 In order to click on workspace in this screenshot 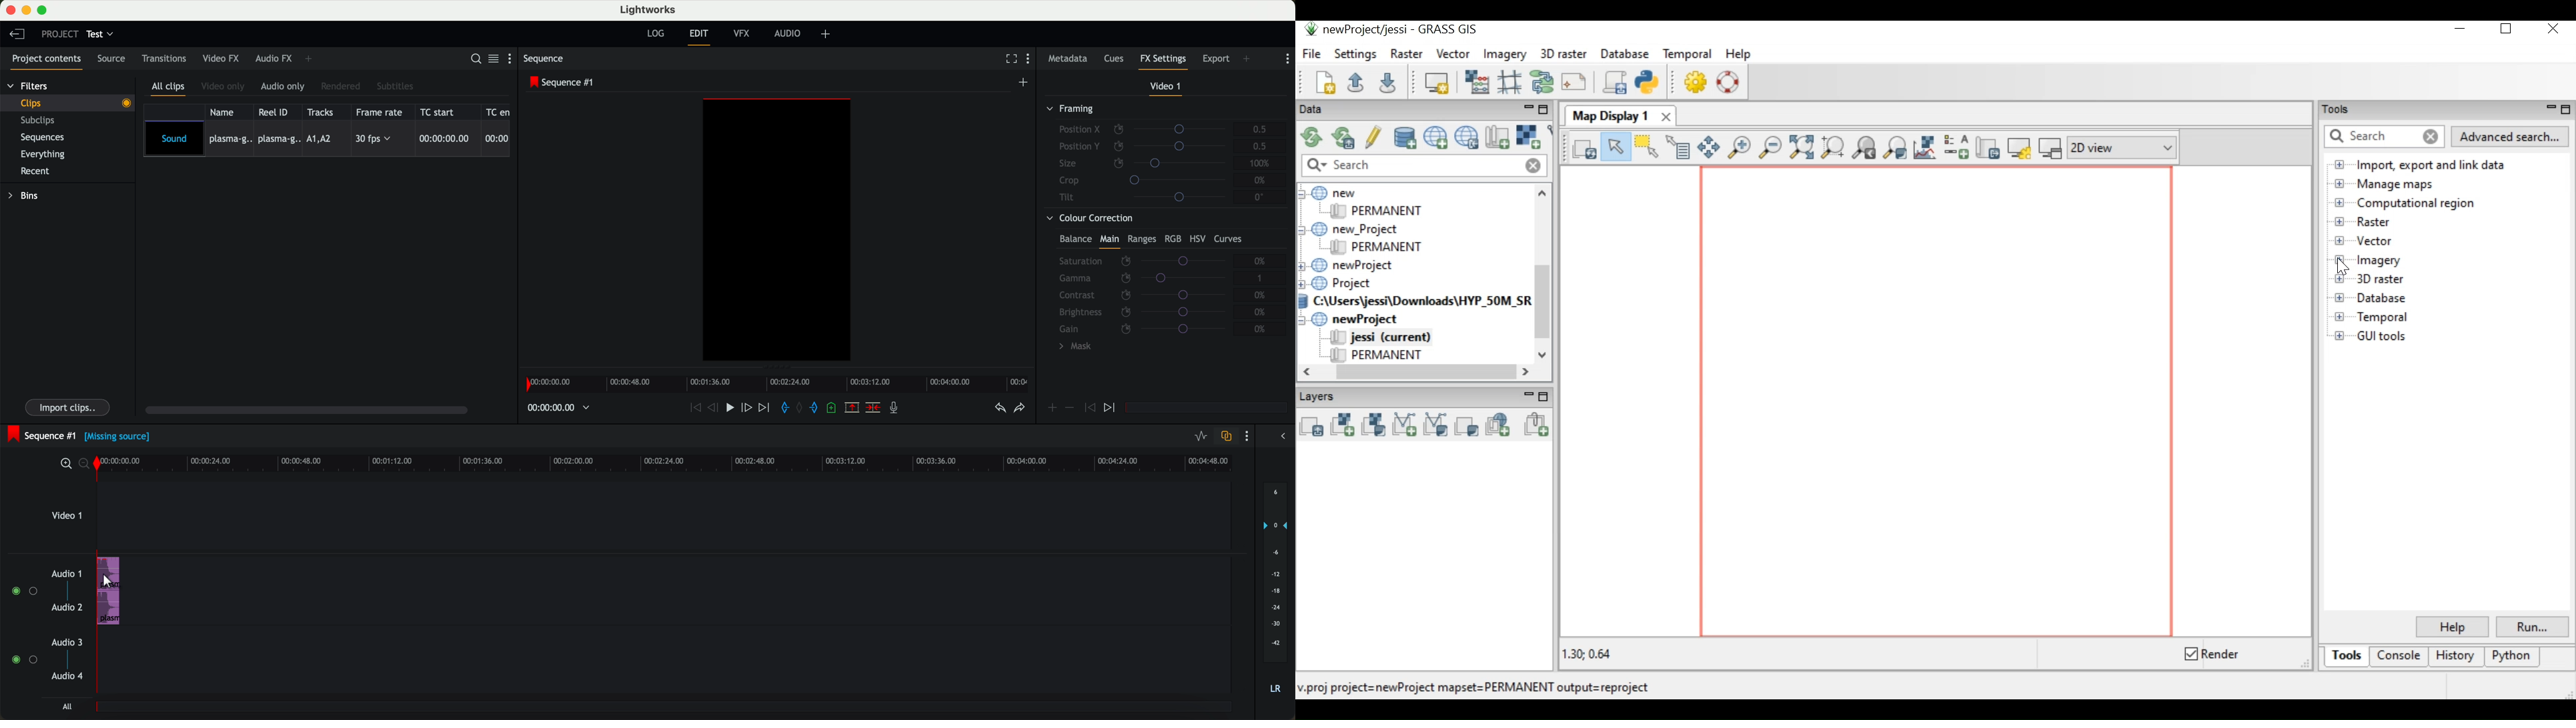, I will do `click(777, 231)`.